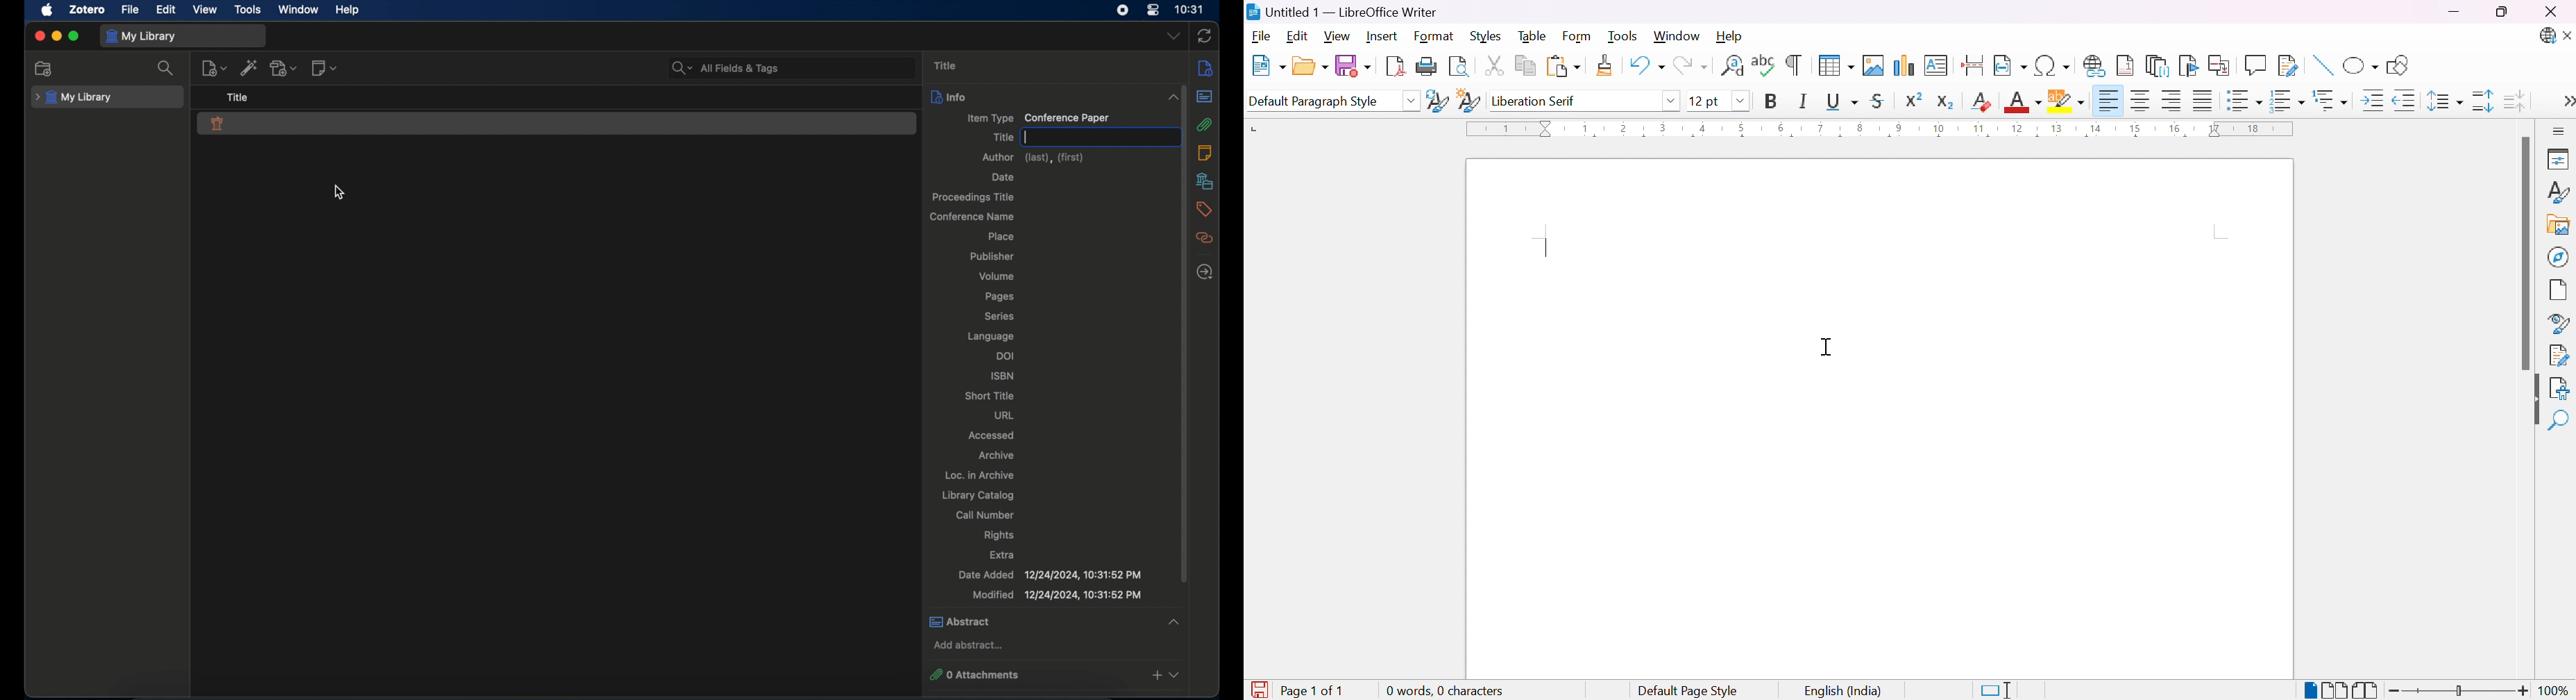  I want to click on new notes, so click(324, 67).